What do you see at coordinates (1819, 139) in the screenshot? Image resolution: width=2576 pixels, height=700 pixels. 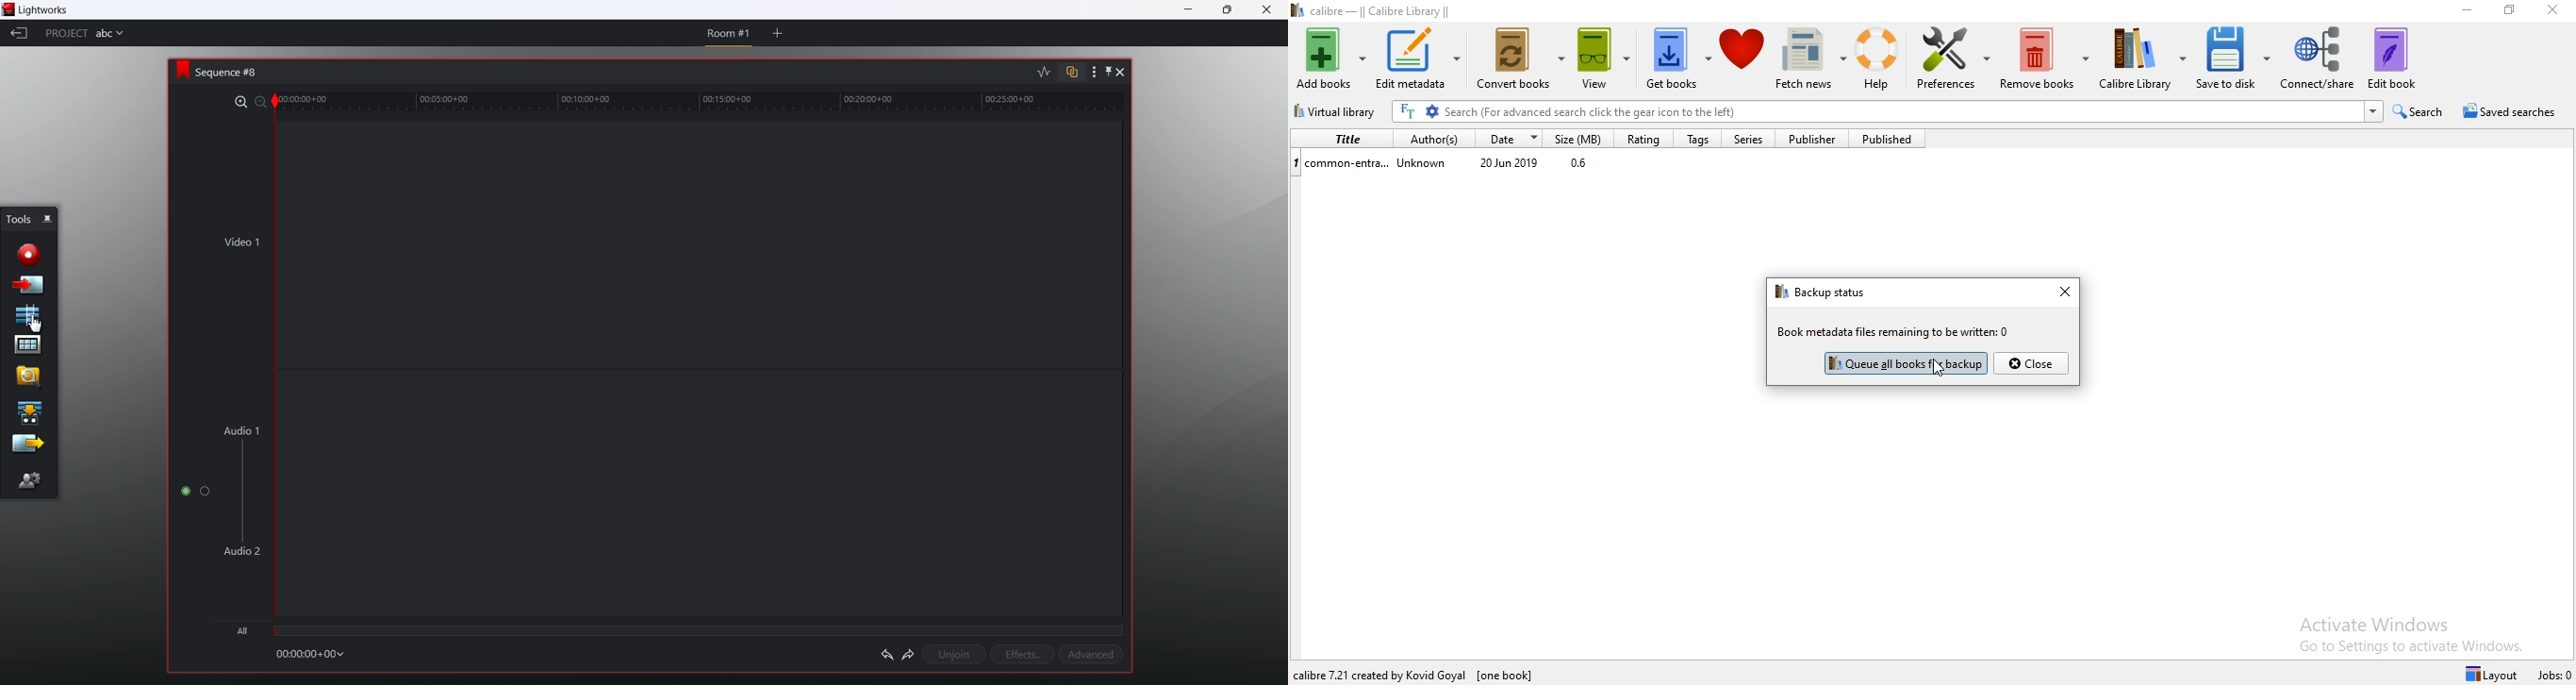 I see `Publisher` at bounding box center [1819, 139].